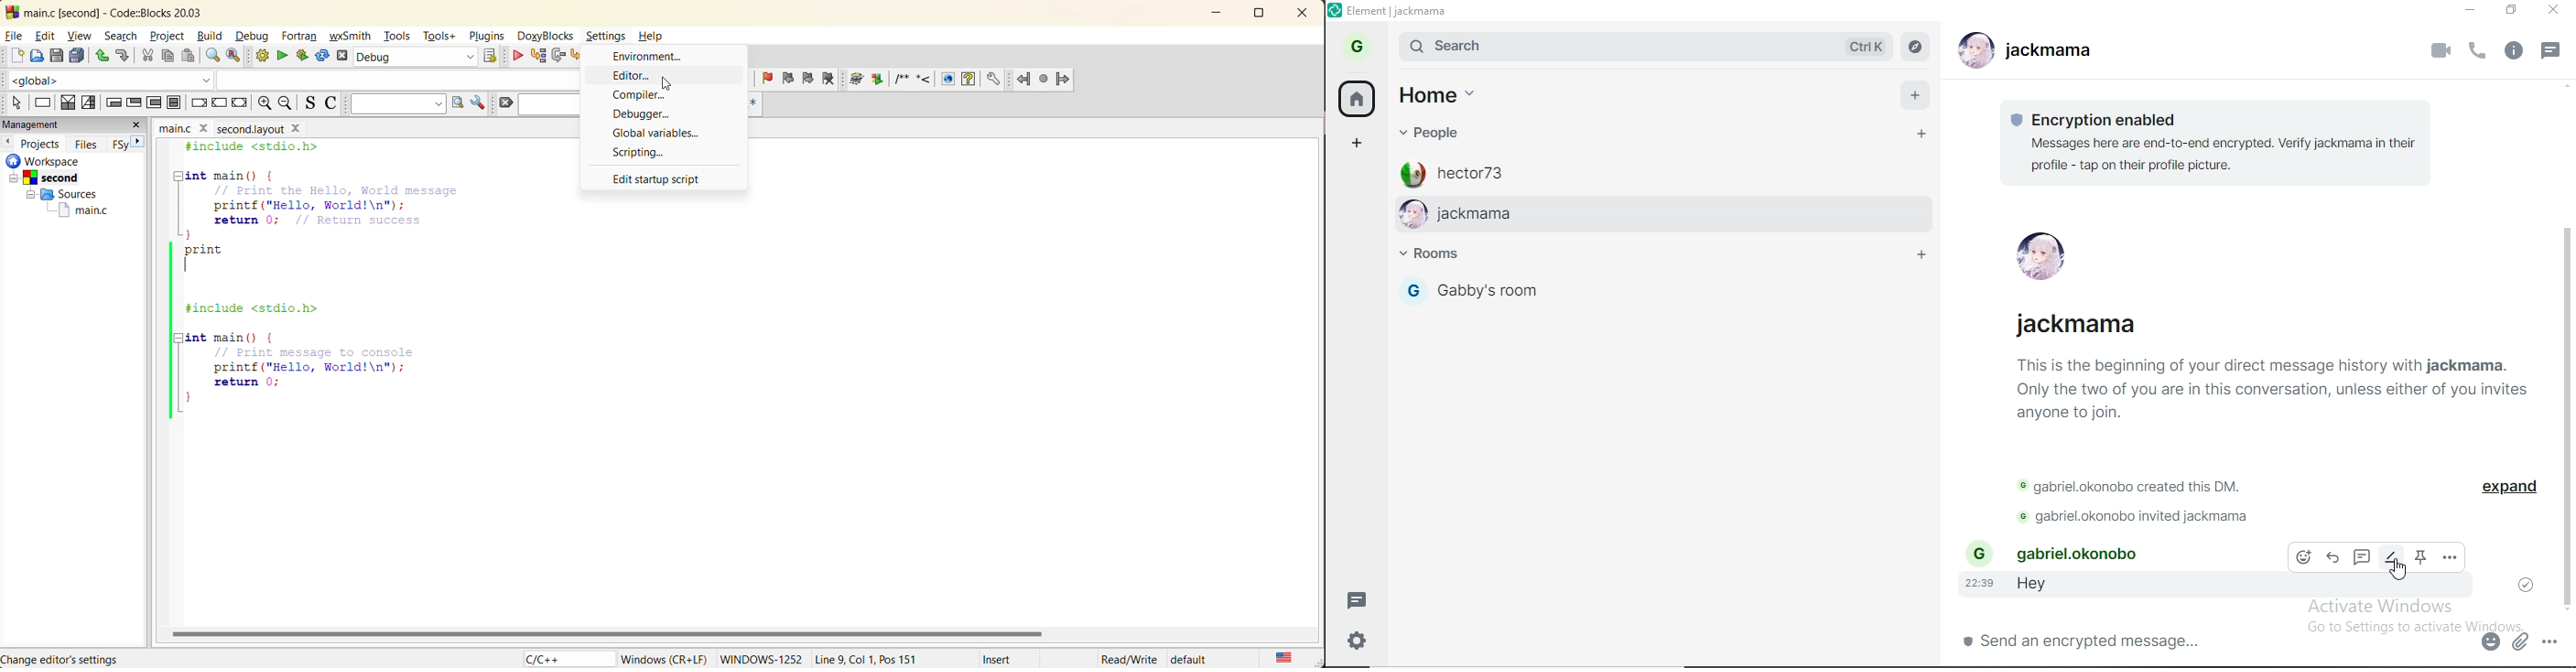 The height and width of the screenshot is (672, 2576). I want to click on step into, so click(581, 57).